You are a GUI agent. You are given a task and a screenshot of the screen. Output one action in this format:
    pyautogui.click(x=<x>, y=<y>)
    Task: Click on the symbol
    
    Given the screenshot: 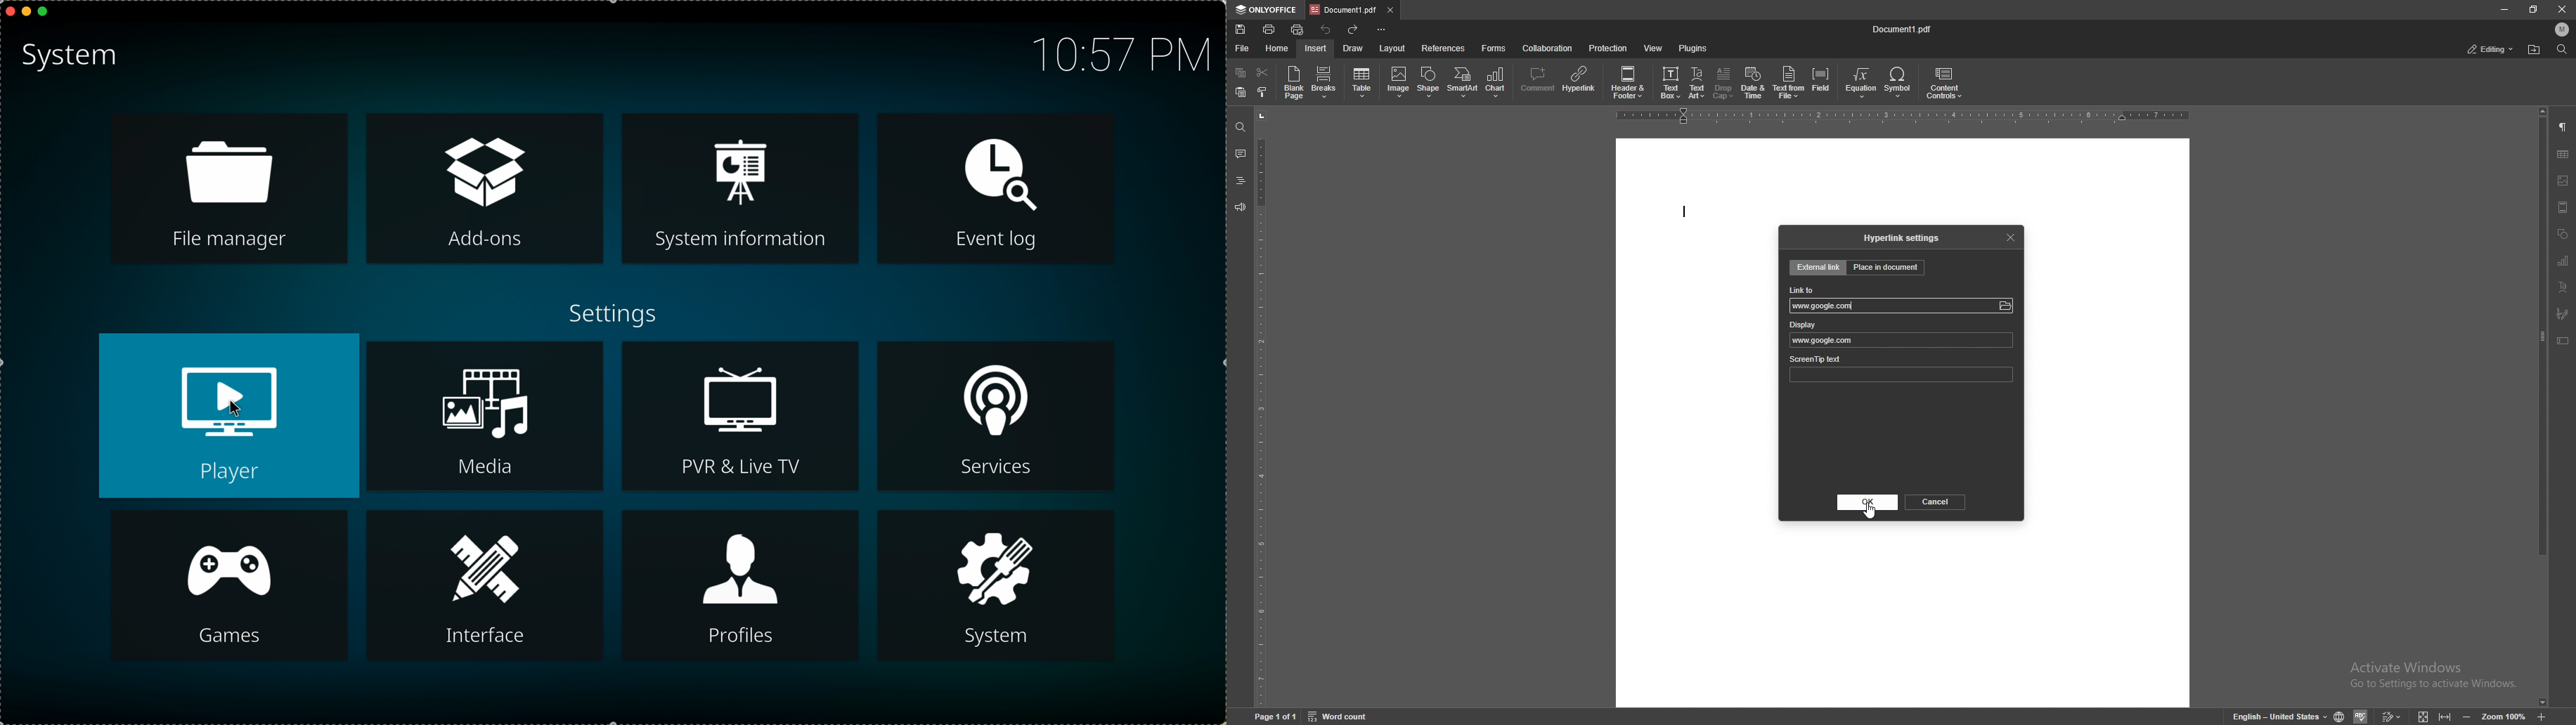 What is the action you would take?
    pyautogui.click(x=1900, y=83)
    